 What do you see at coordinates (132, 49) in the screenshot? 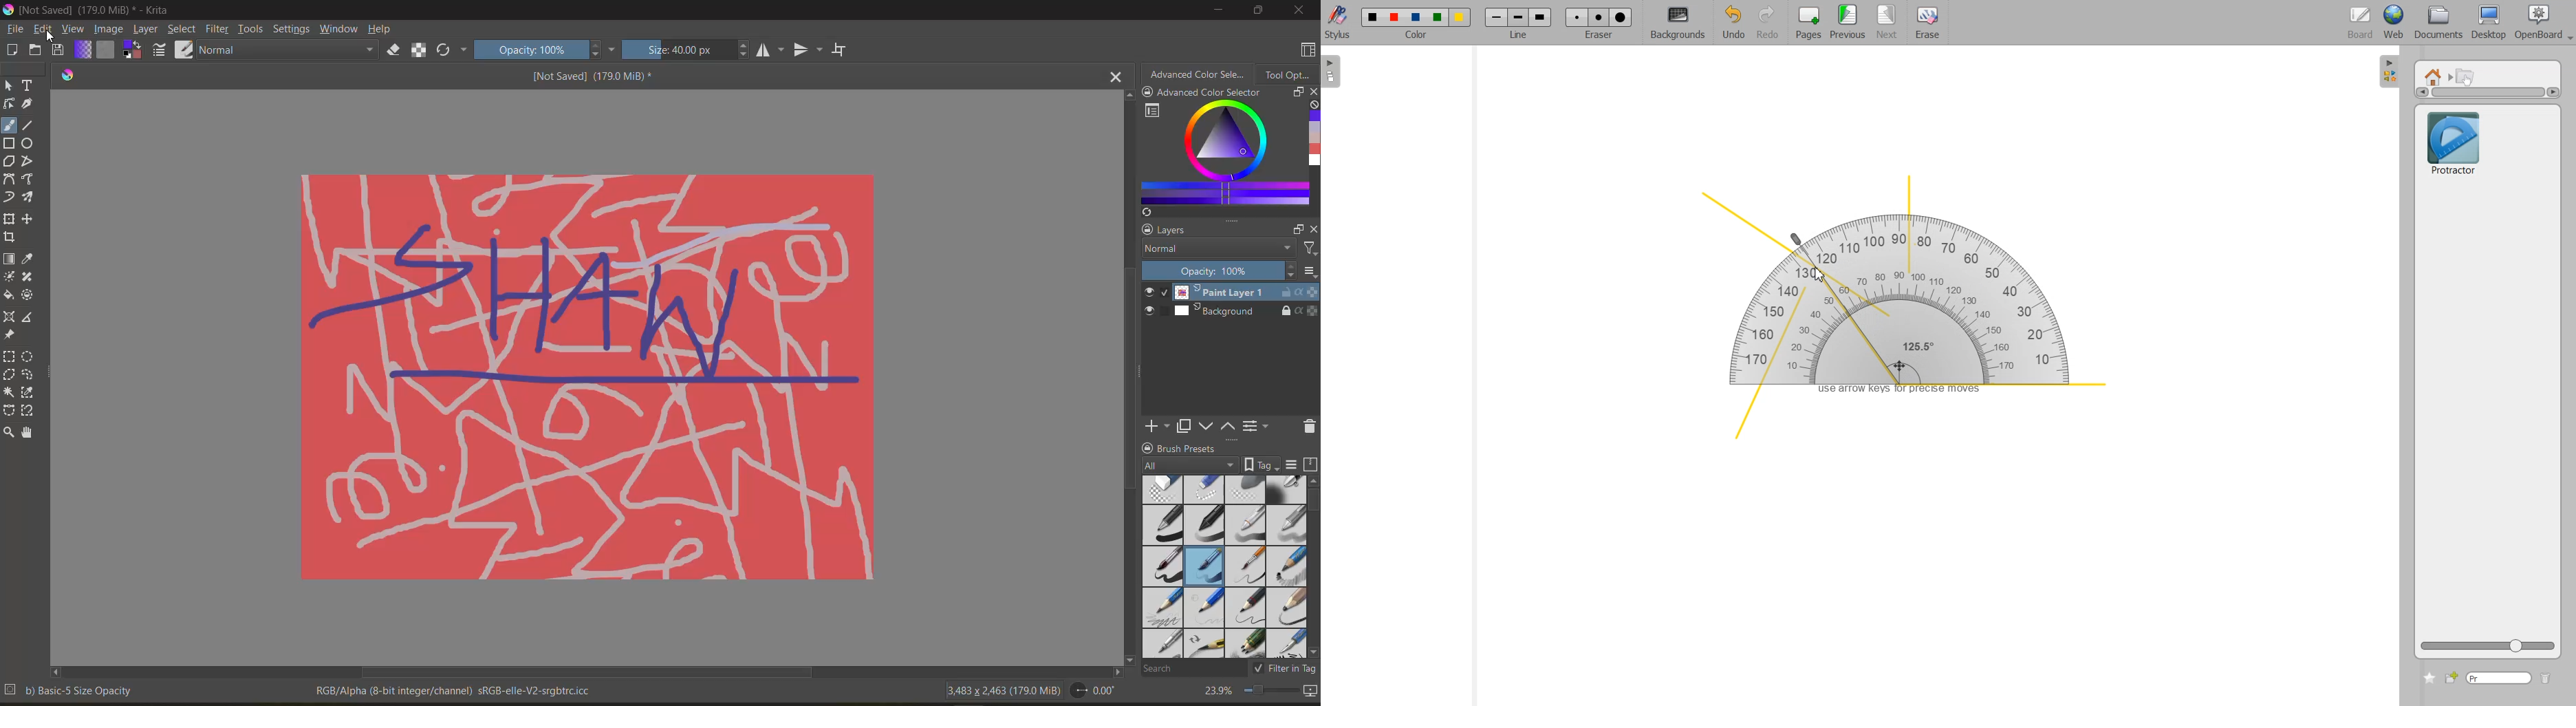
I see `foreground color selector` at bounding box center [132, 49].